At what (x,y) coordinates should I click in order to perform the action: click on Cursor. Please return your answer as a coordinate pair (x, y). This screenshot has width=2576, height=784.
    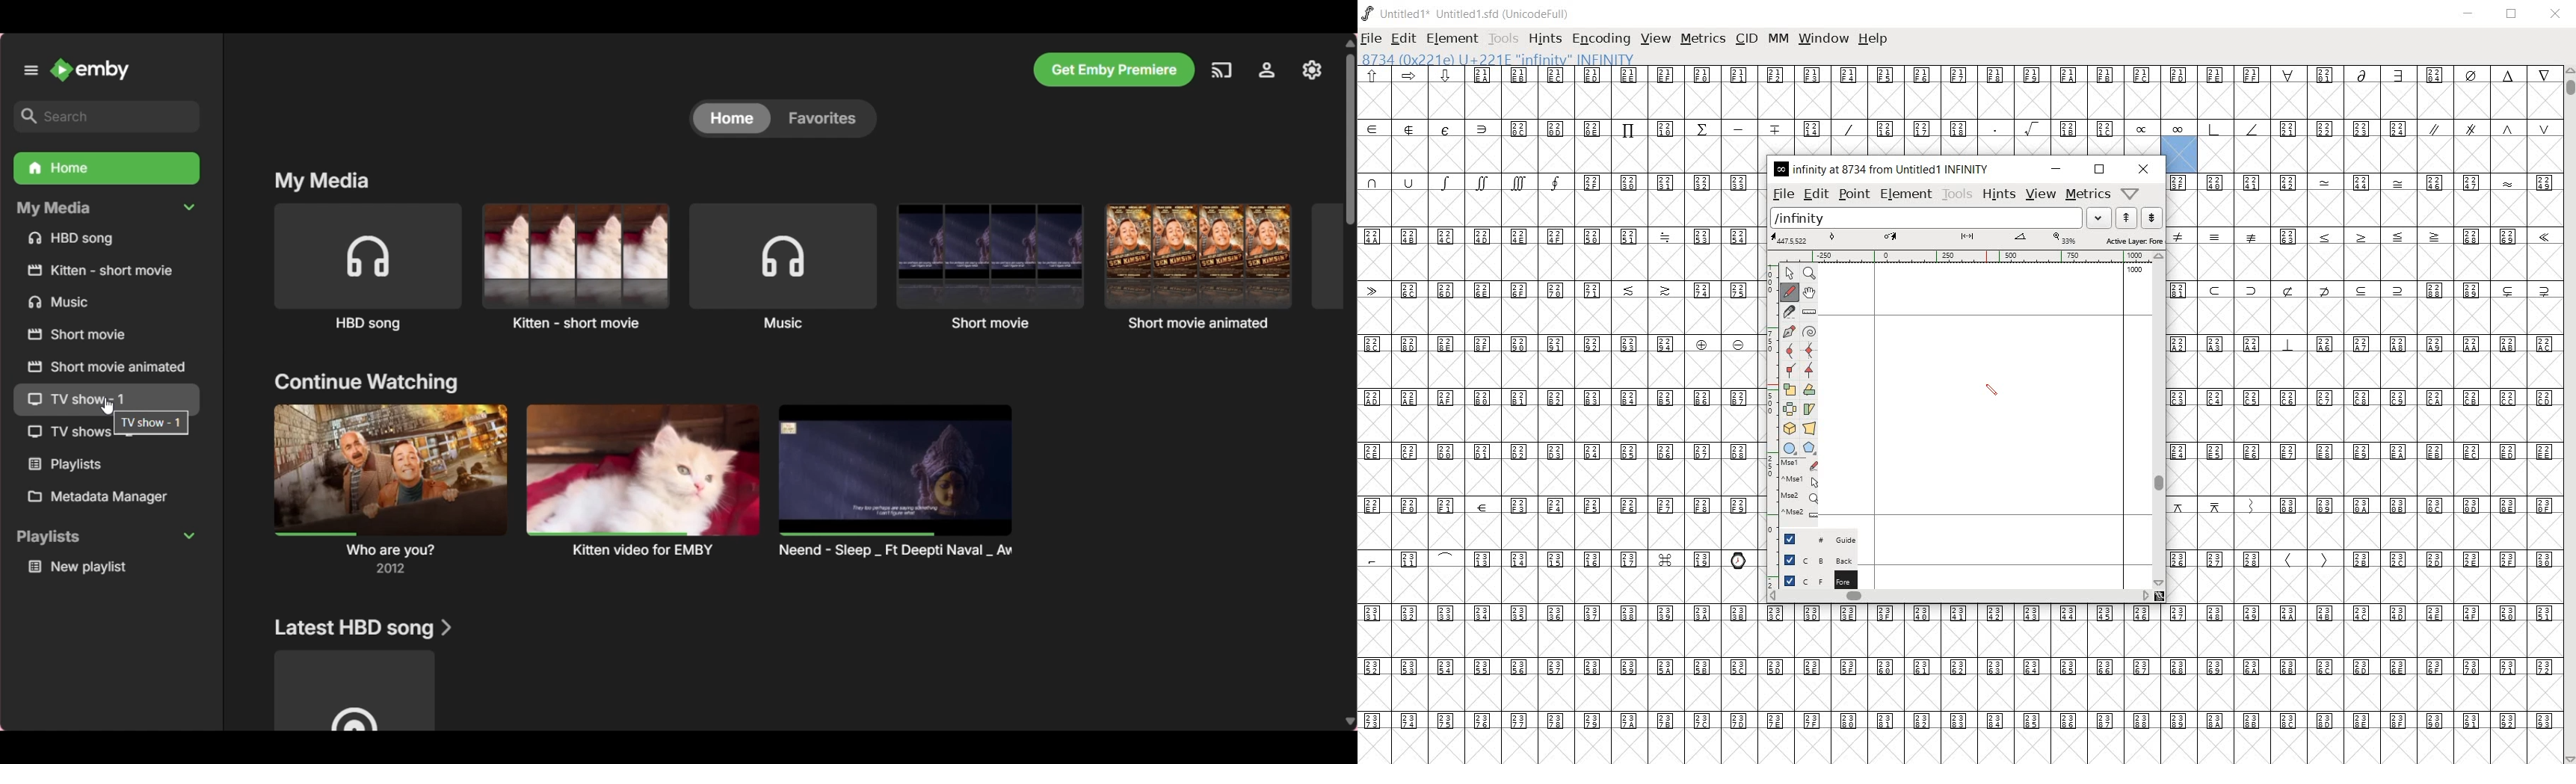
    Looking at the image, I should click on (107, 405).